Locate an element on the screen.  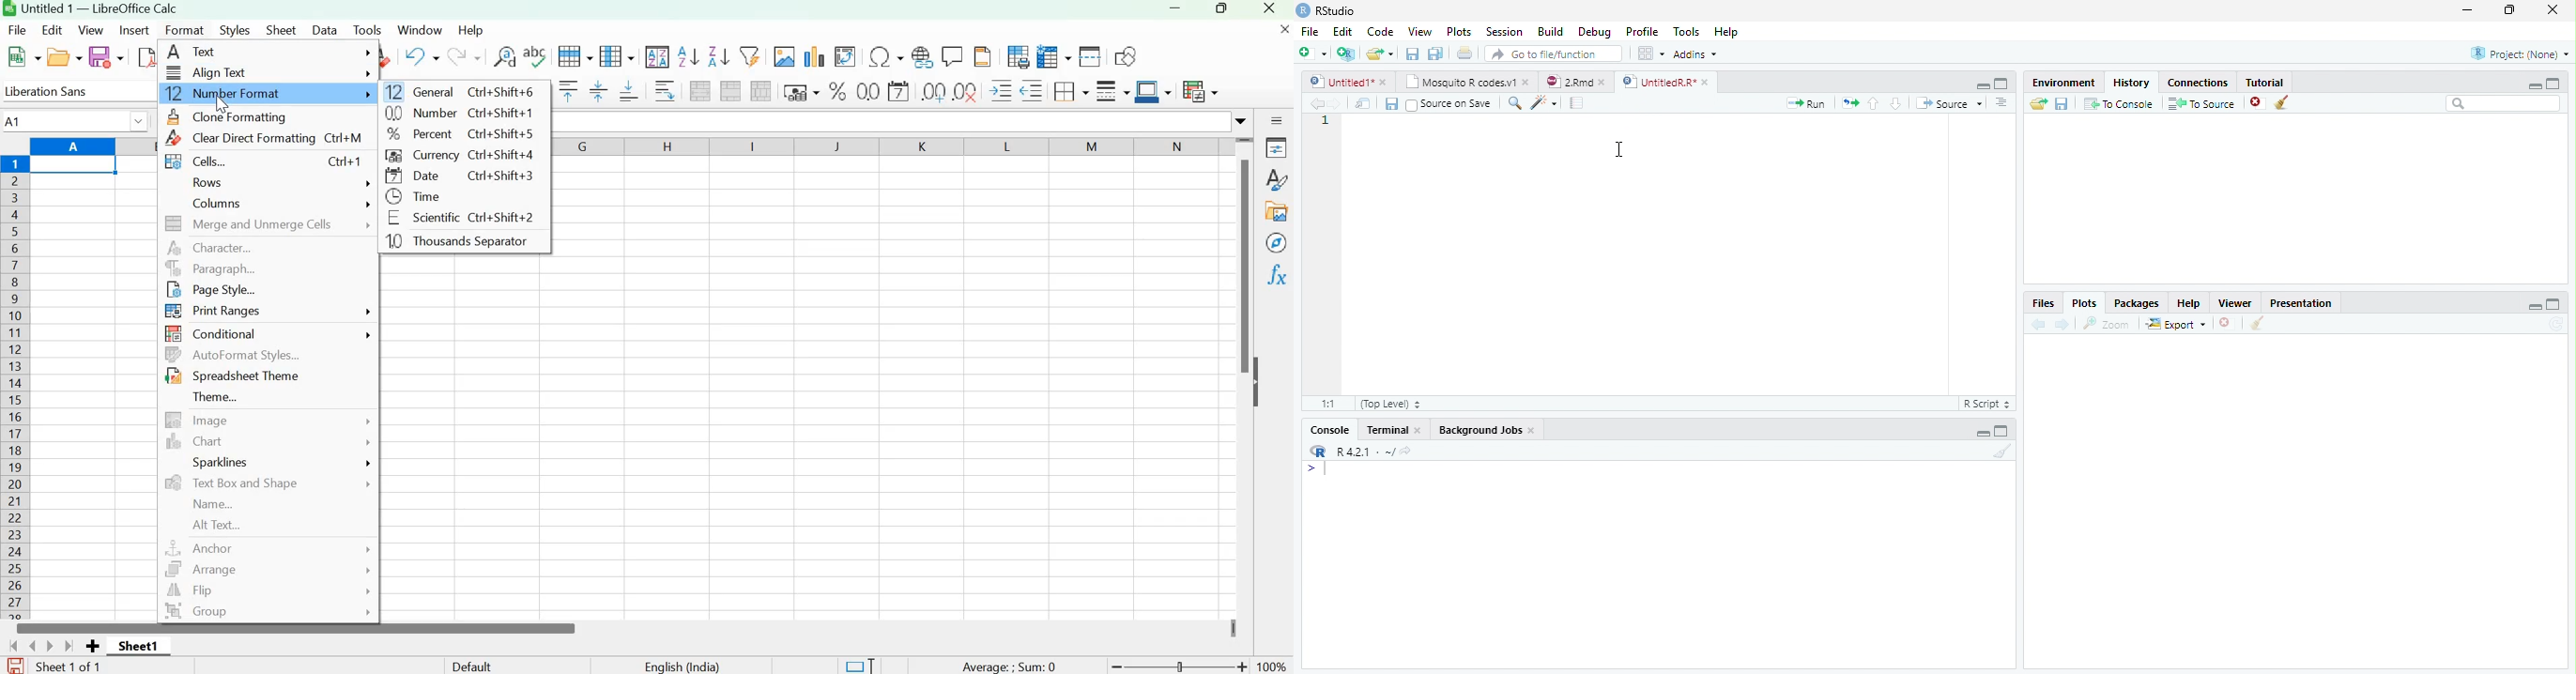
Tools is located at coordinates (1685, 31).